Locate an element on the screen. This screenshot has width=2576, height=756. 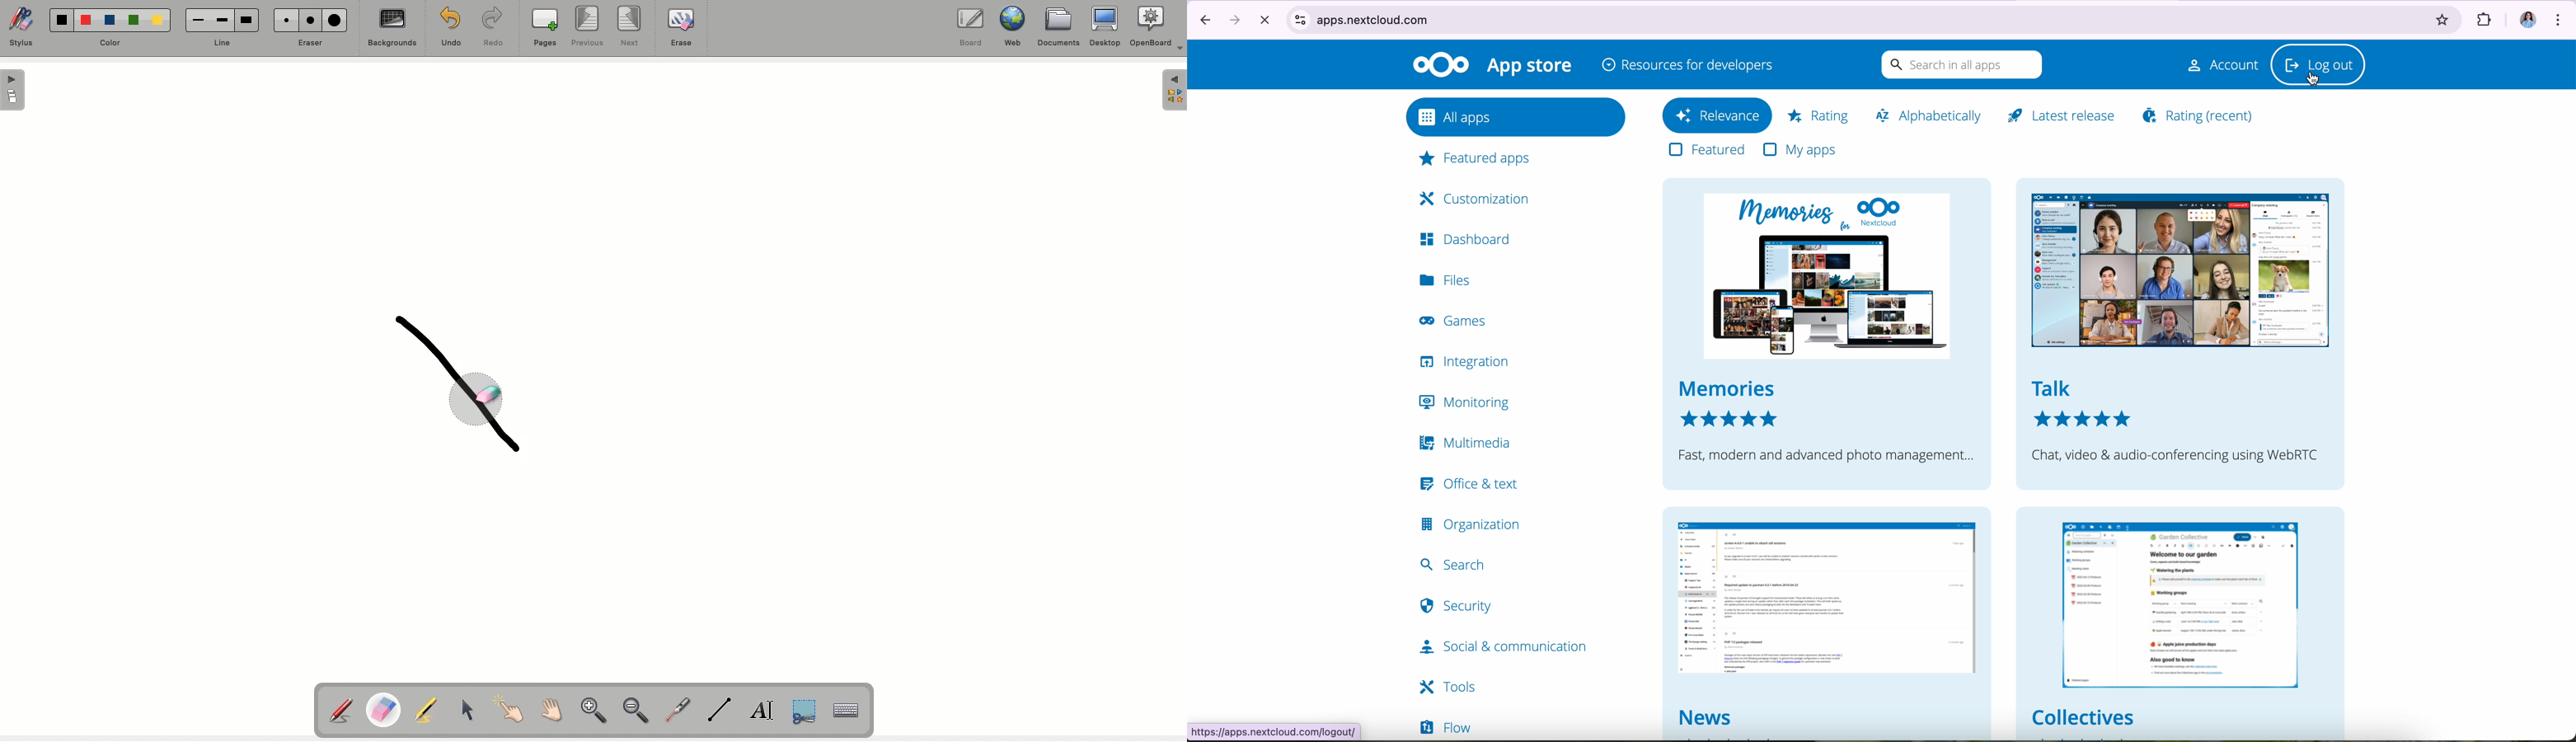
security is located at coordinates (1455, 604).